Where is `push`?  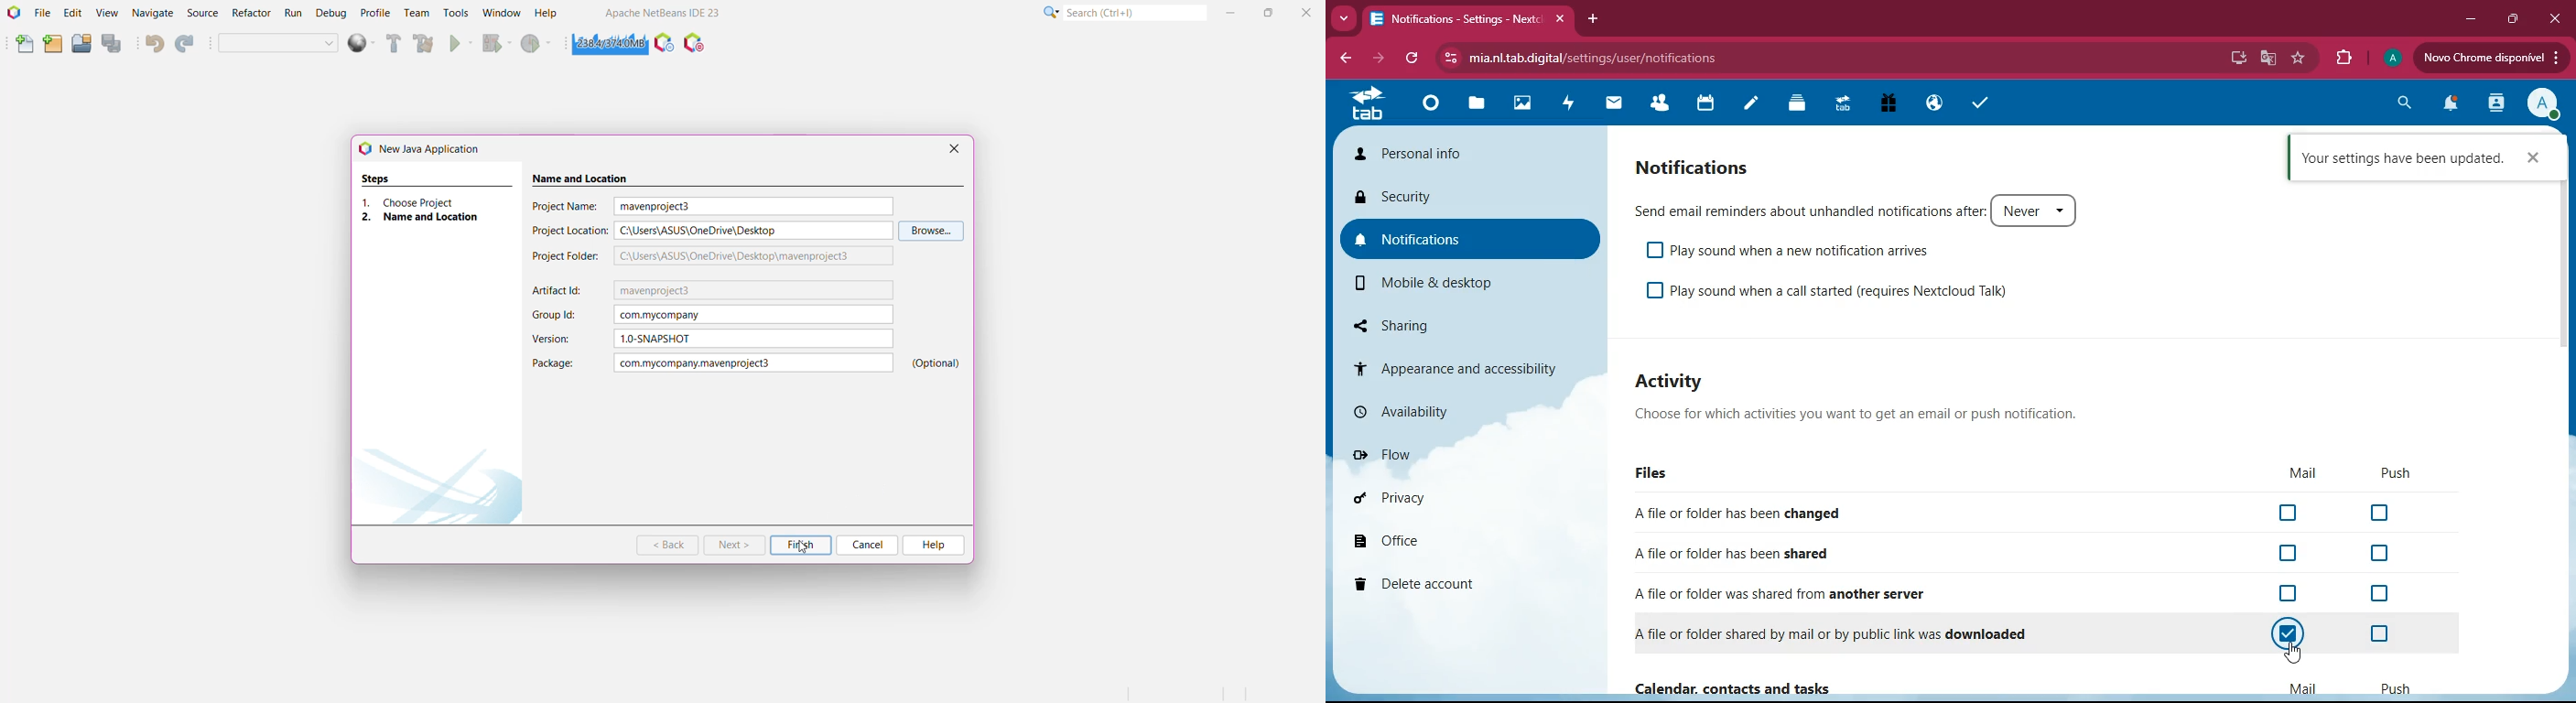
push is located at coordinates (2395, 685).